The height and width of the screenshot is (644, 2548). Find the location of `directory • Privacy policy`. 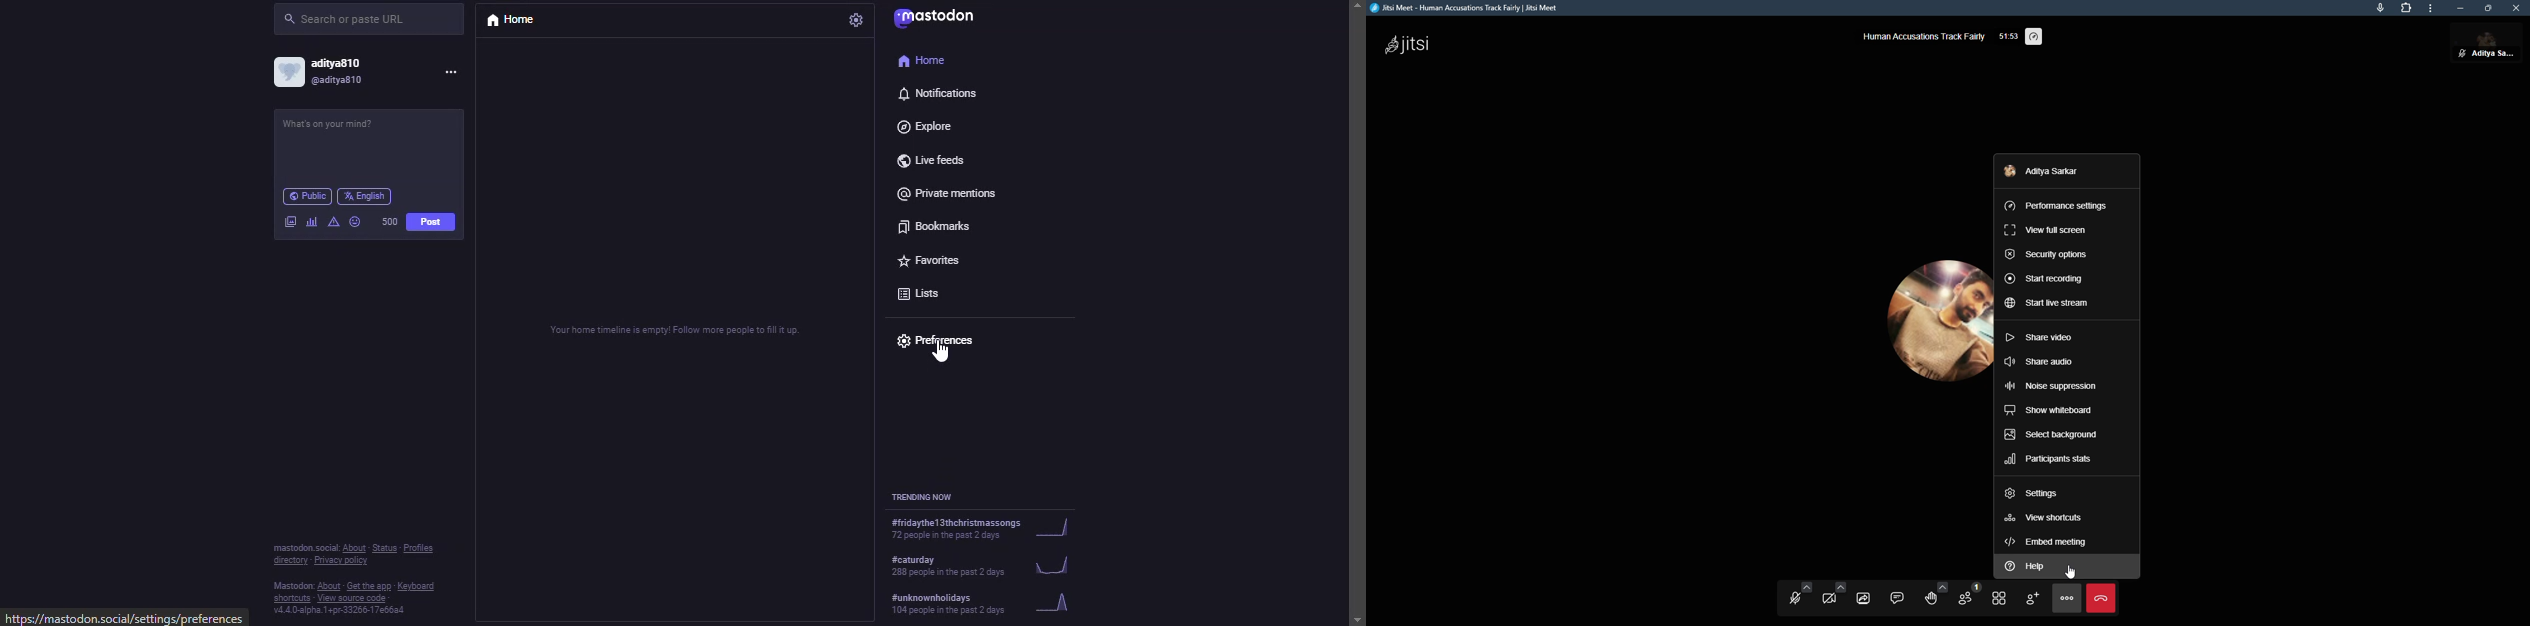

directory • Privacy policy is located at coordinates (321, 562).